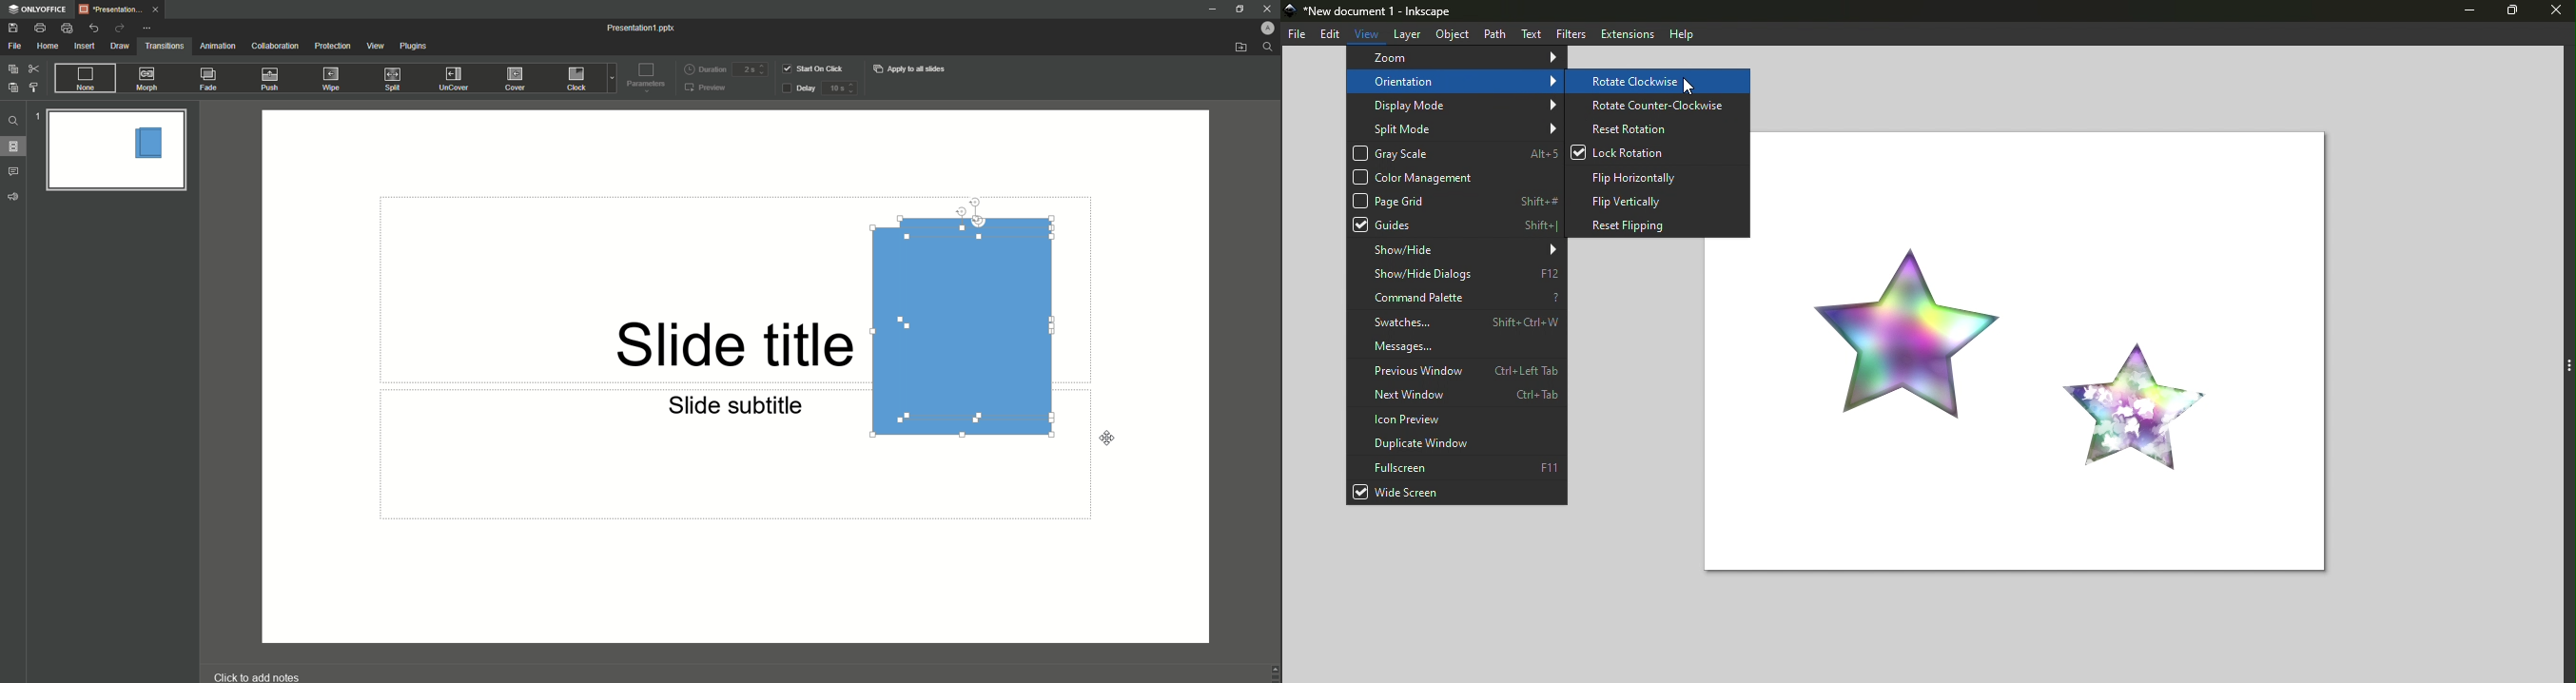  Describe the element at coordinates (1211, 11) in the screenshot. I see `Minimize` at that location.